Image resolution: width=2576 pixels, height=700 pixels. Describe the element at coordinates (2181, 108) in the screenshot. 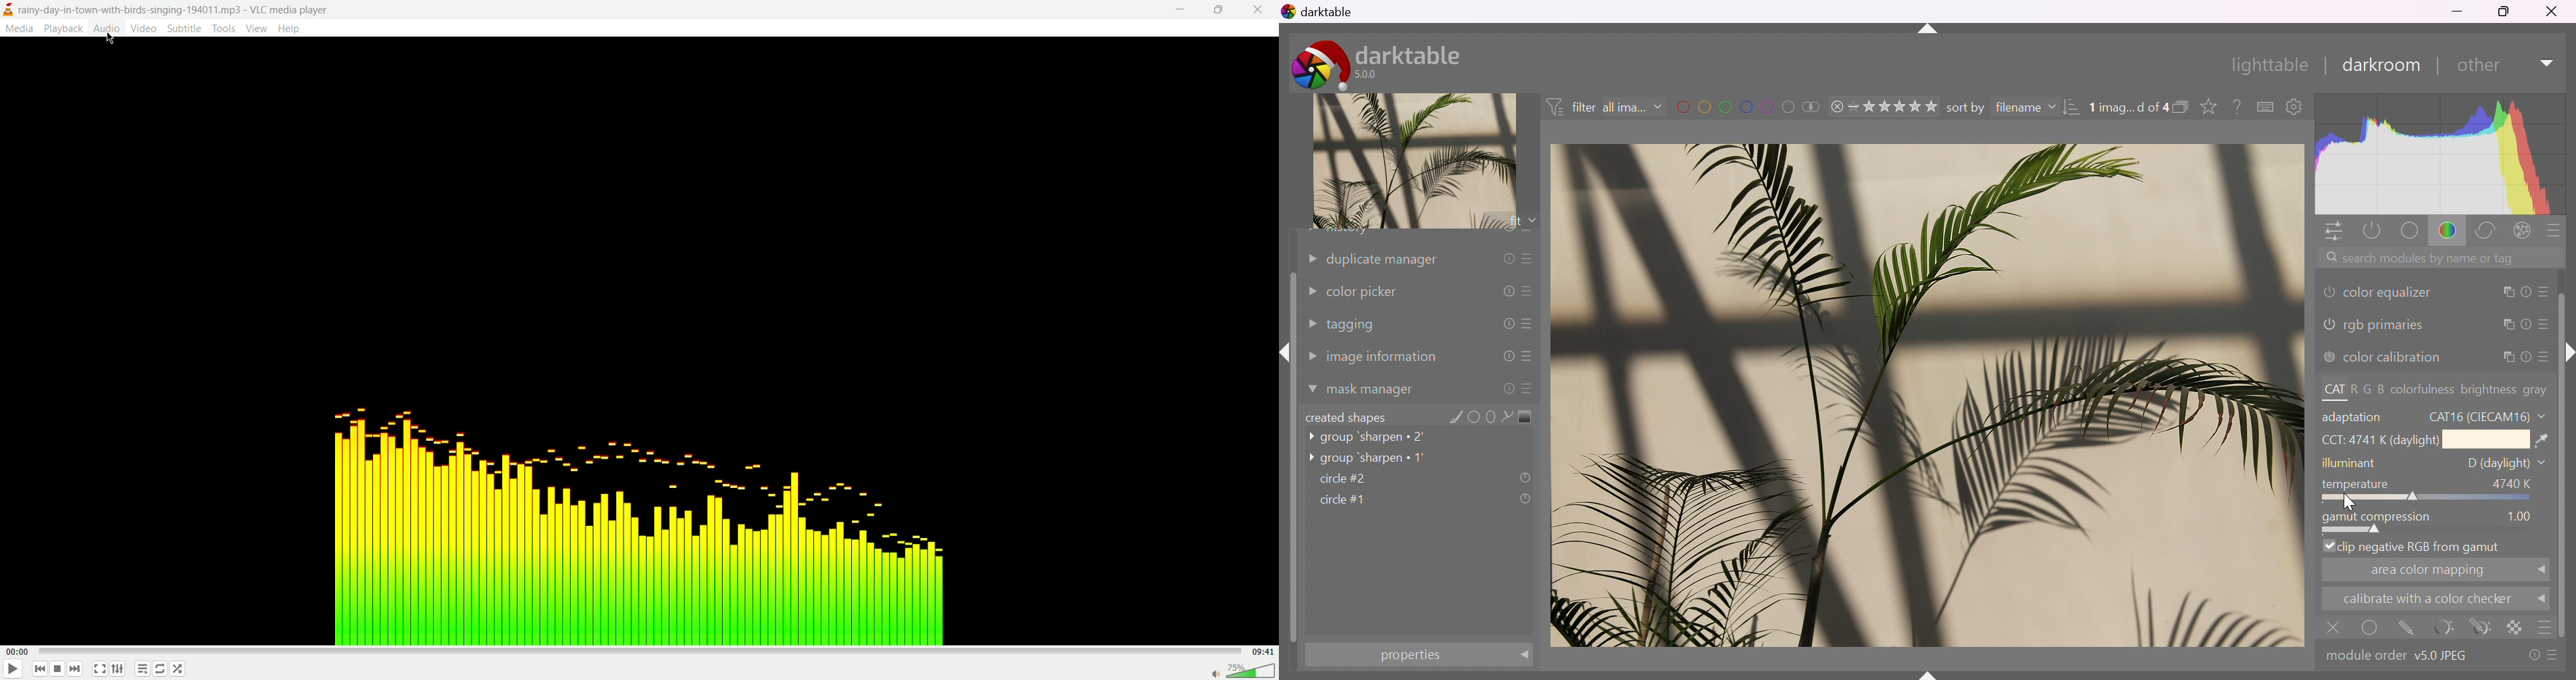

I see `collapse grouped image` at that location.